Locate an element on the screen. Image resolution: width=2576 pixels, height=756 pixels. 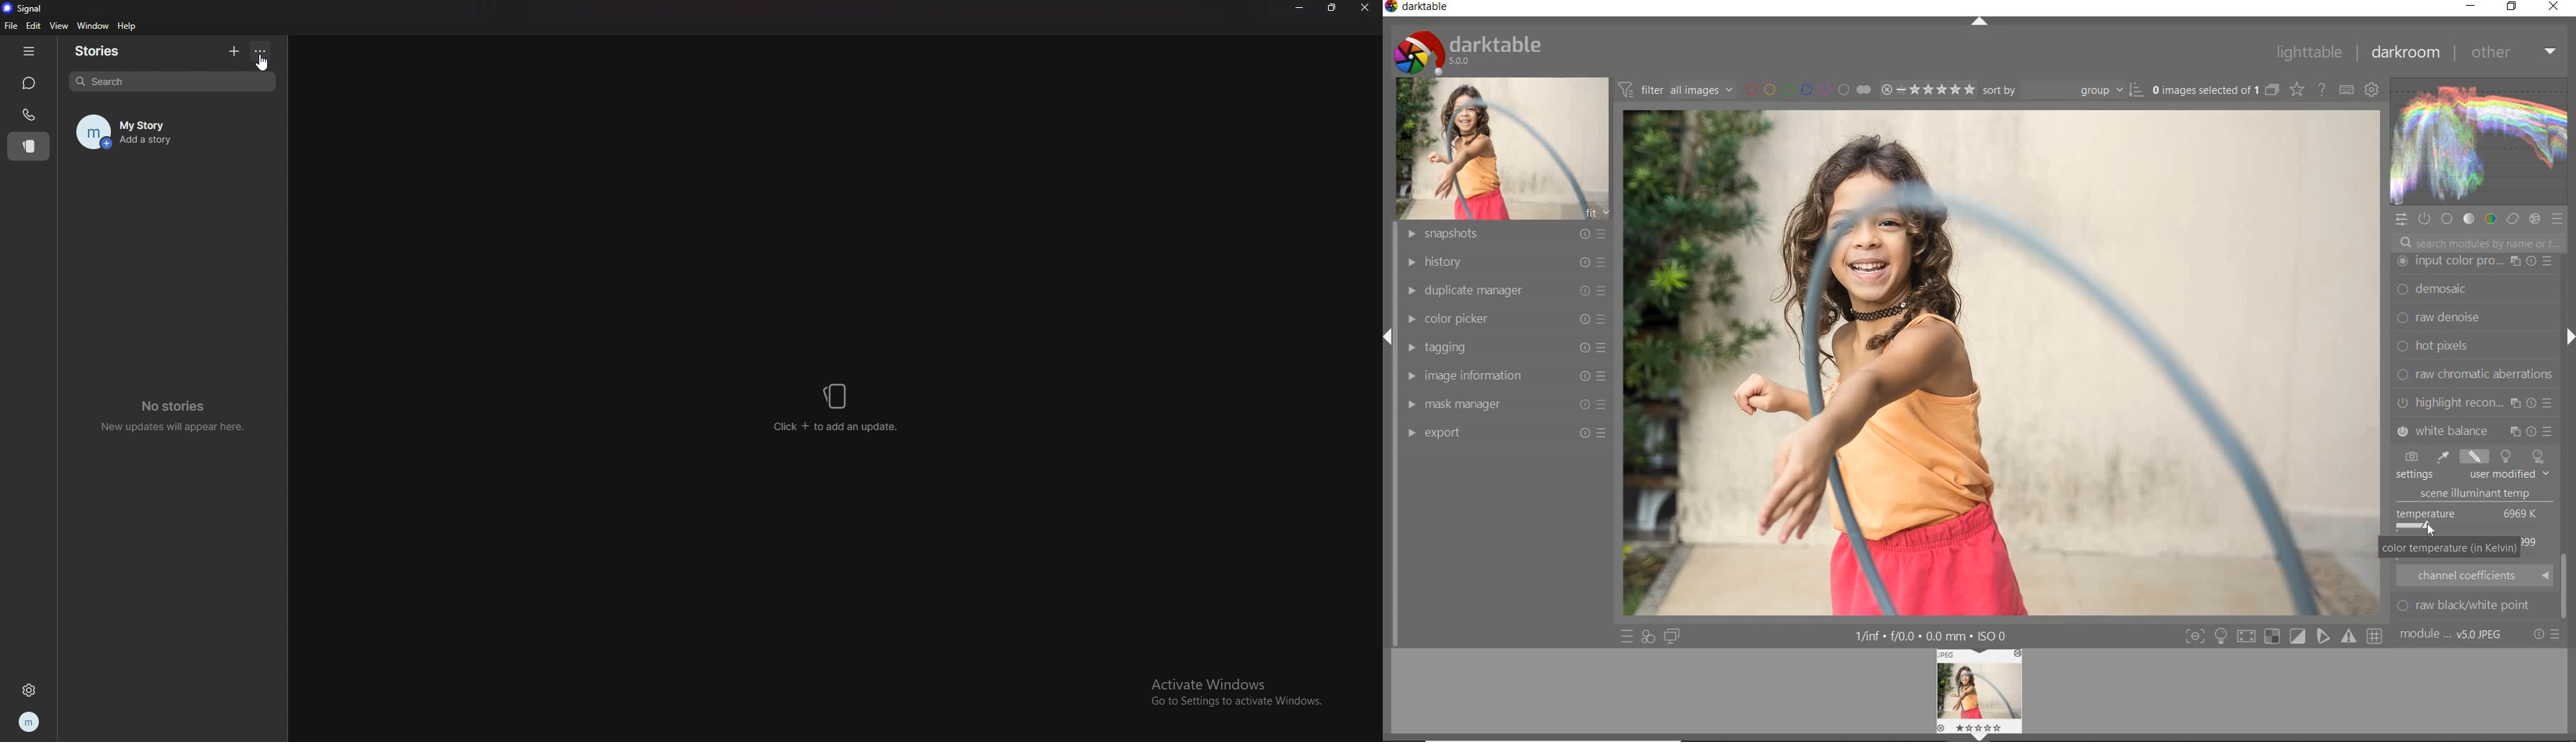
tone is located at coordinates (2469, 218).